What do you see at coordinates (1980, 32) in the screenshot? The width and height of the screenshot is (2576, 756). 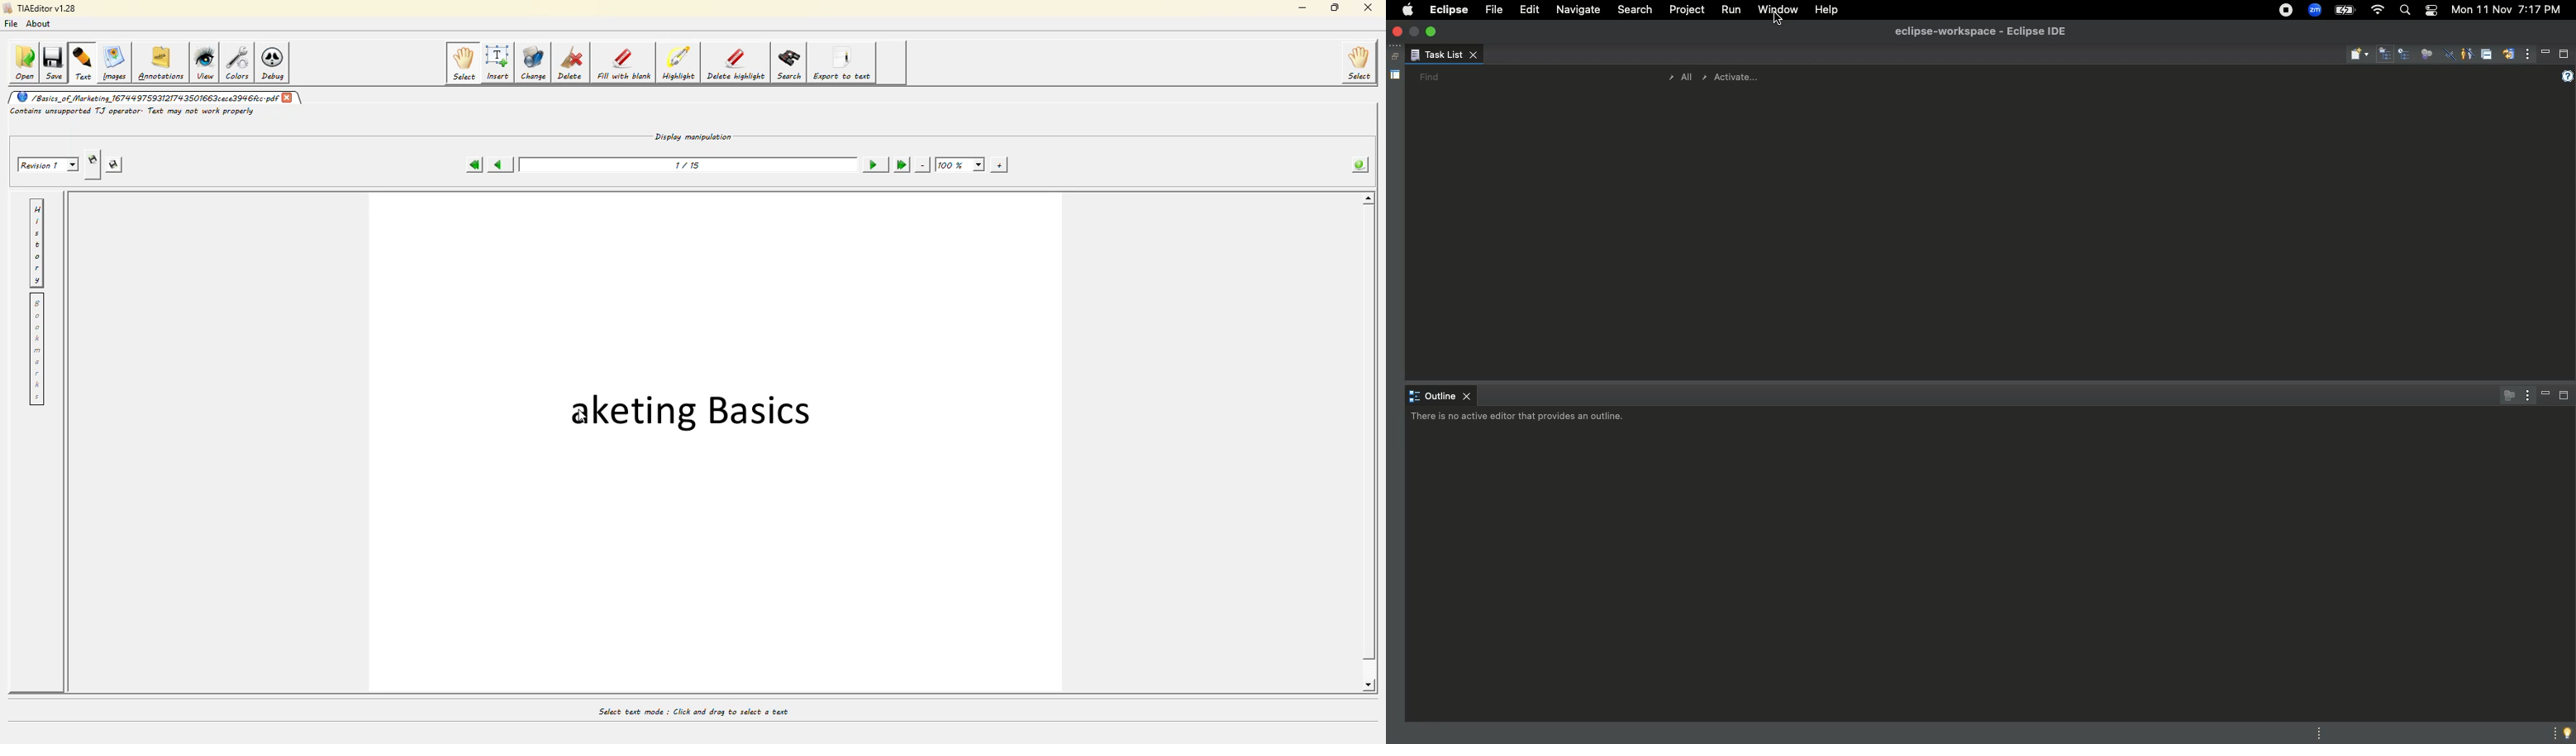 I see `Eclipse - workspace - Eclipse IDE` at bounding box center [1980, 32].